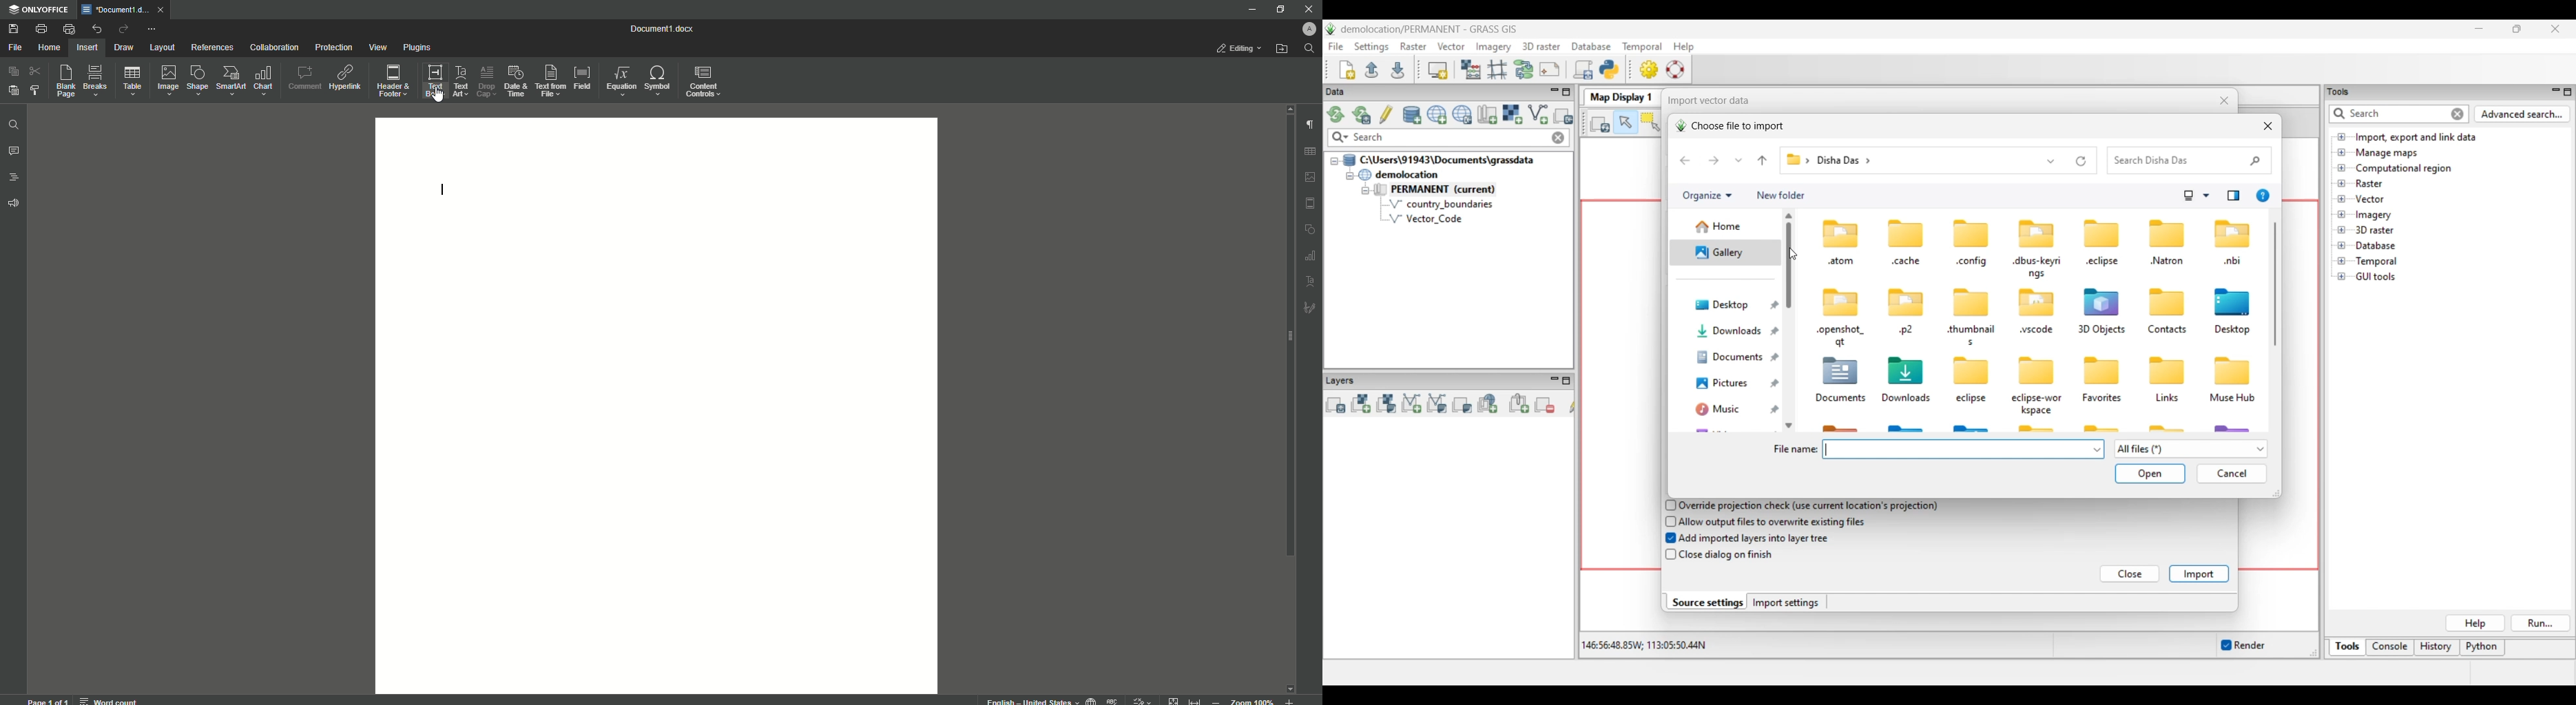 The image size is (2576, 728). Describe the element at coordinates (581, 76) in the screenshot. I see `Field` at that location.